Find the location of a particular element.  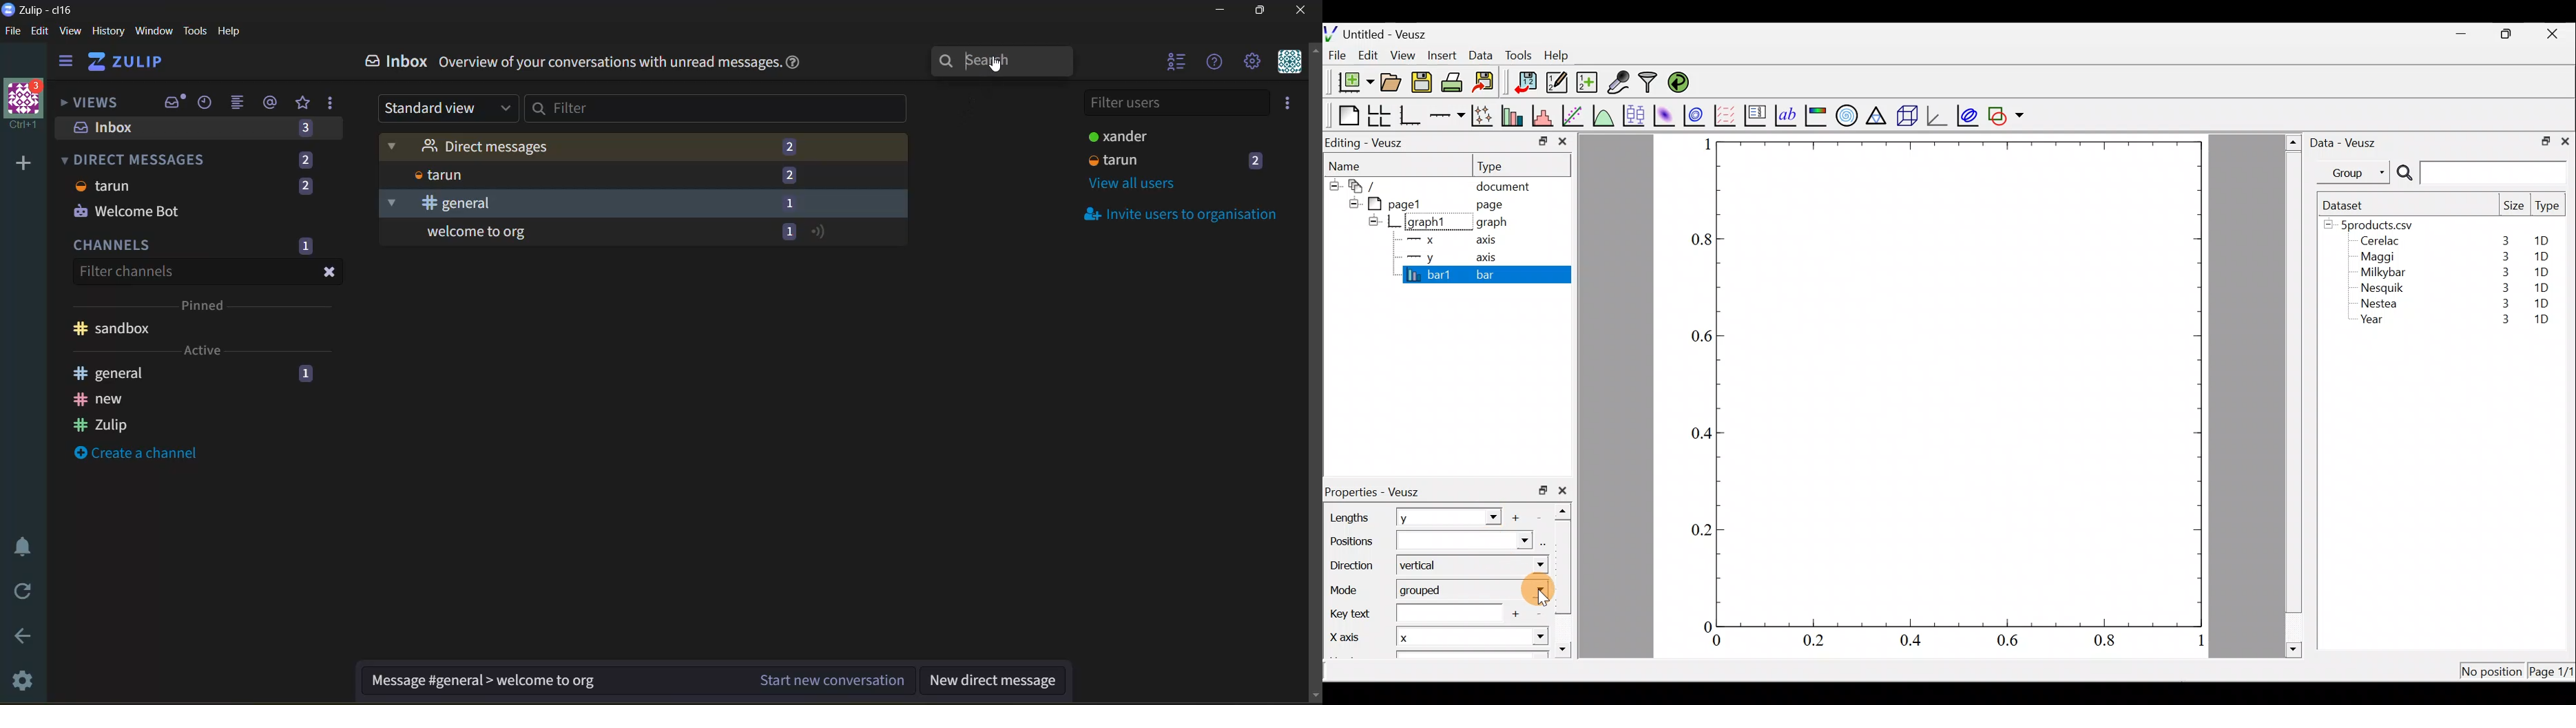

Direct messages is located at coordinates (467, 146).